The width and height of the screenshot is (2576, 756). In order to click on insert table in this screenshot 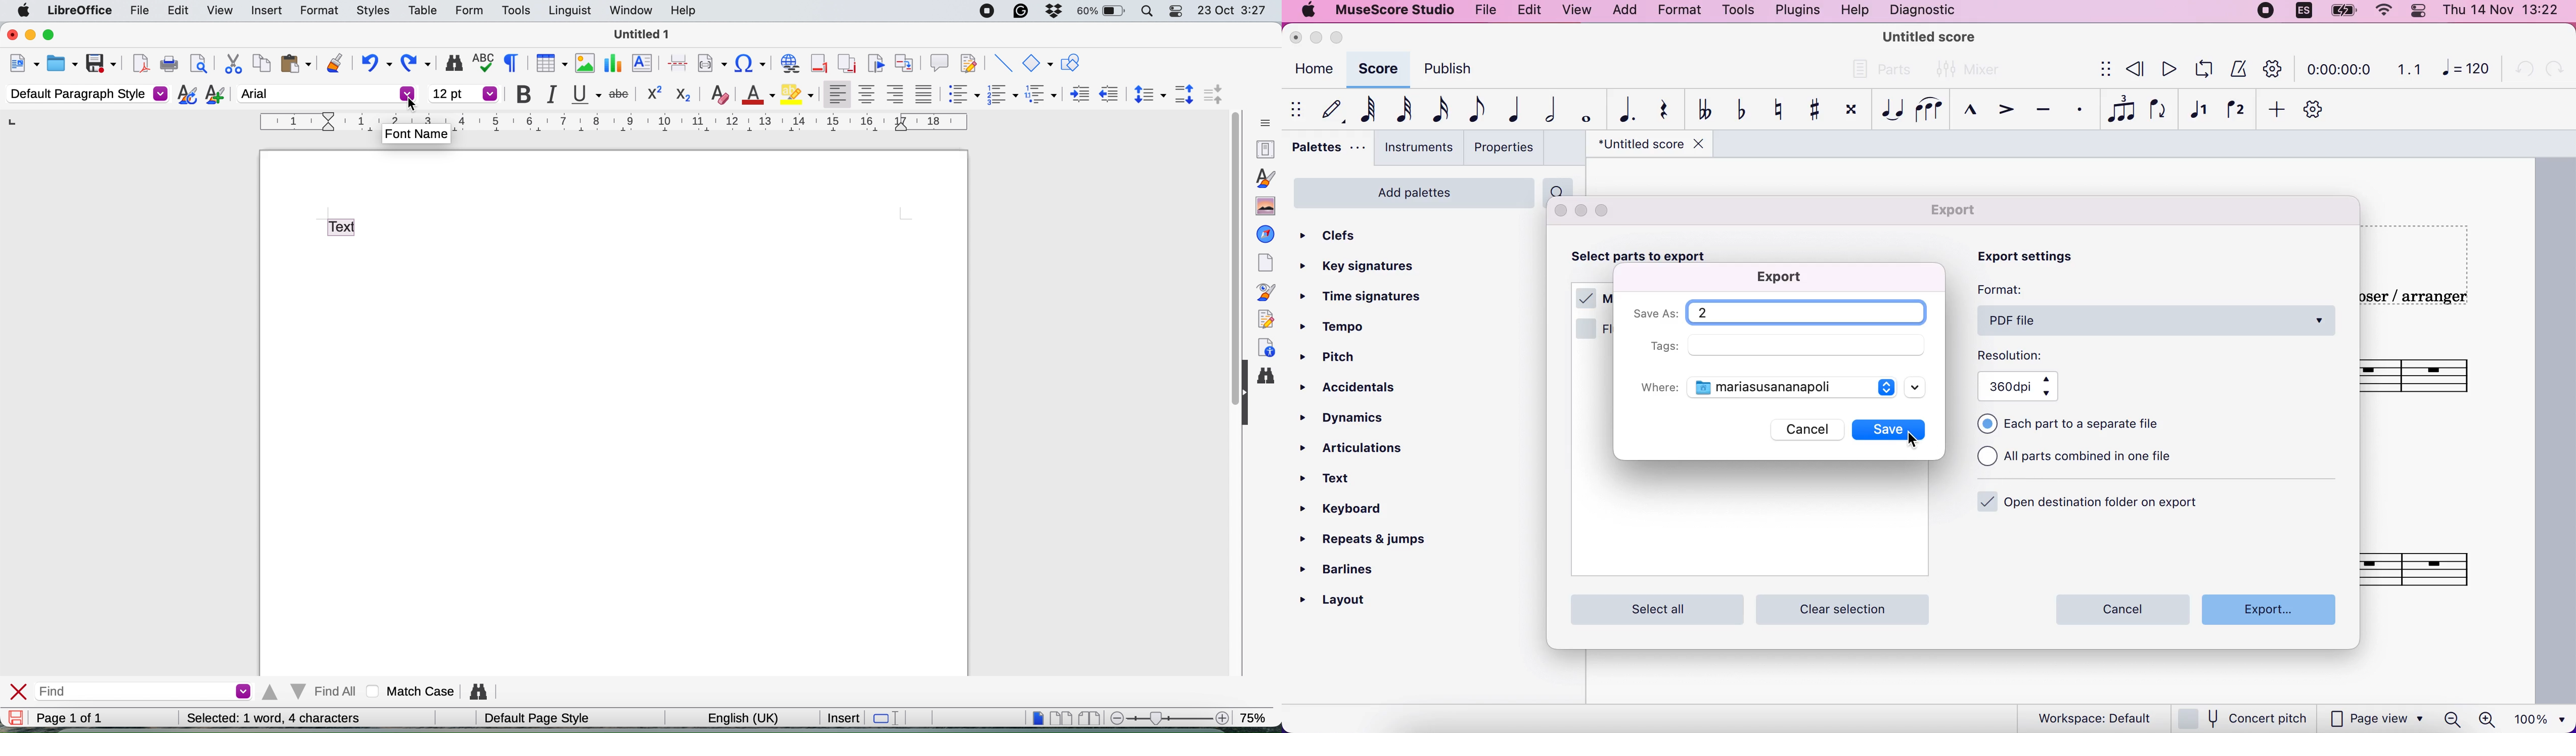, I will do `click(549, 64)`.